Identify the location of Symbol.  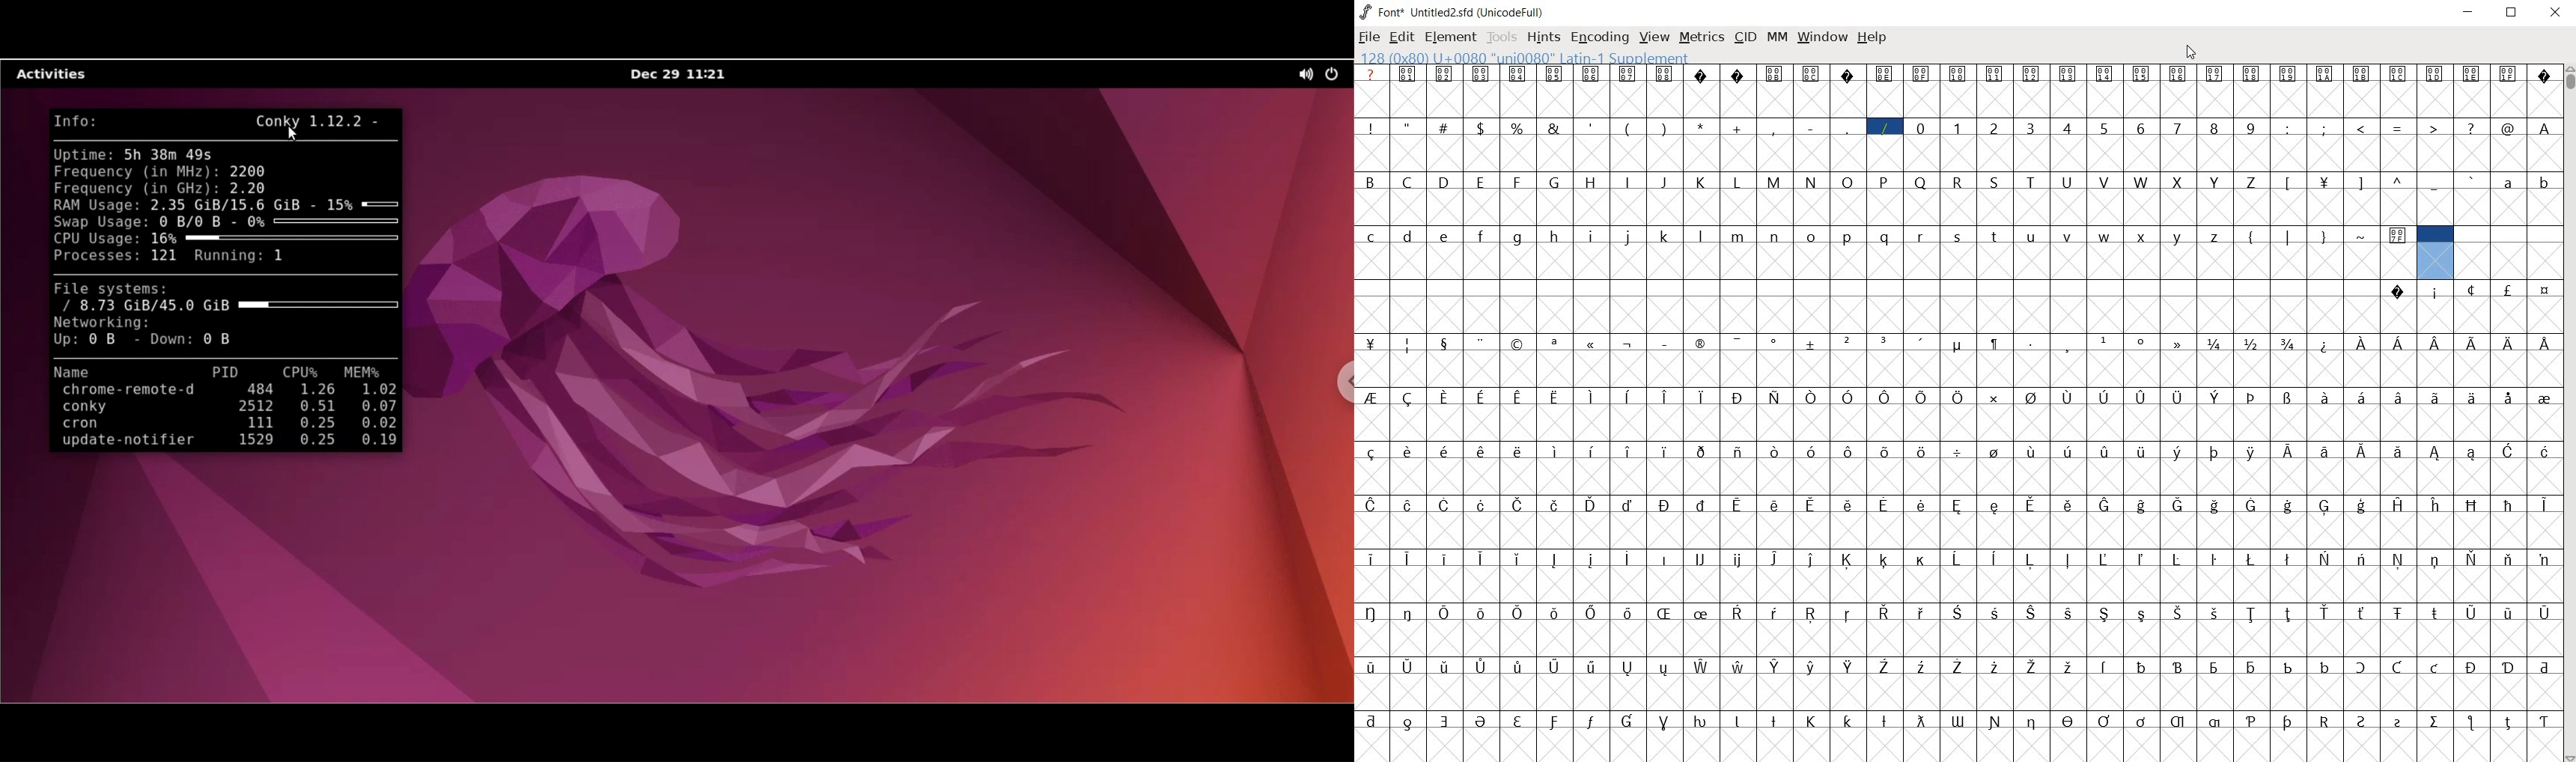
(2543, 450).